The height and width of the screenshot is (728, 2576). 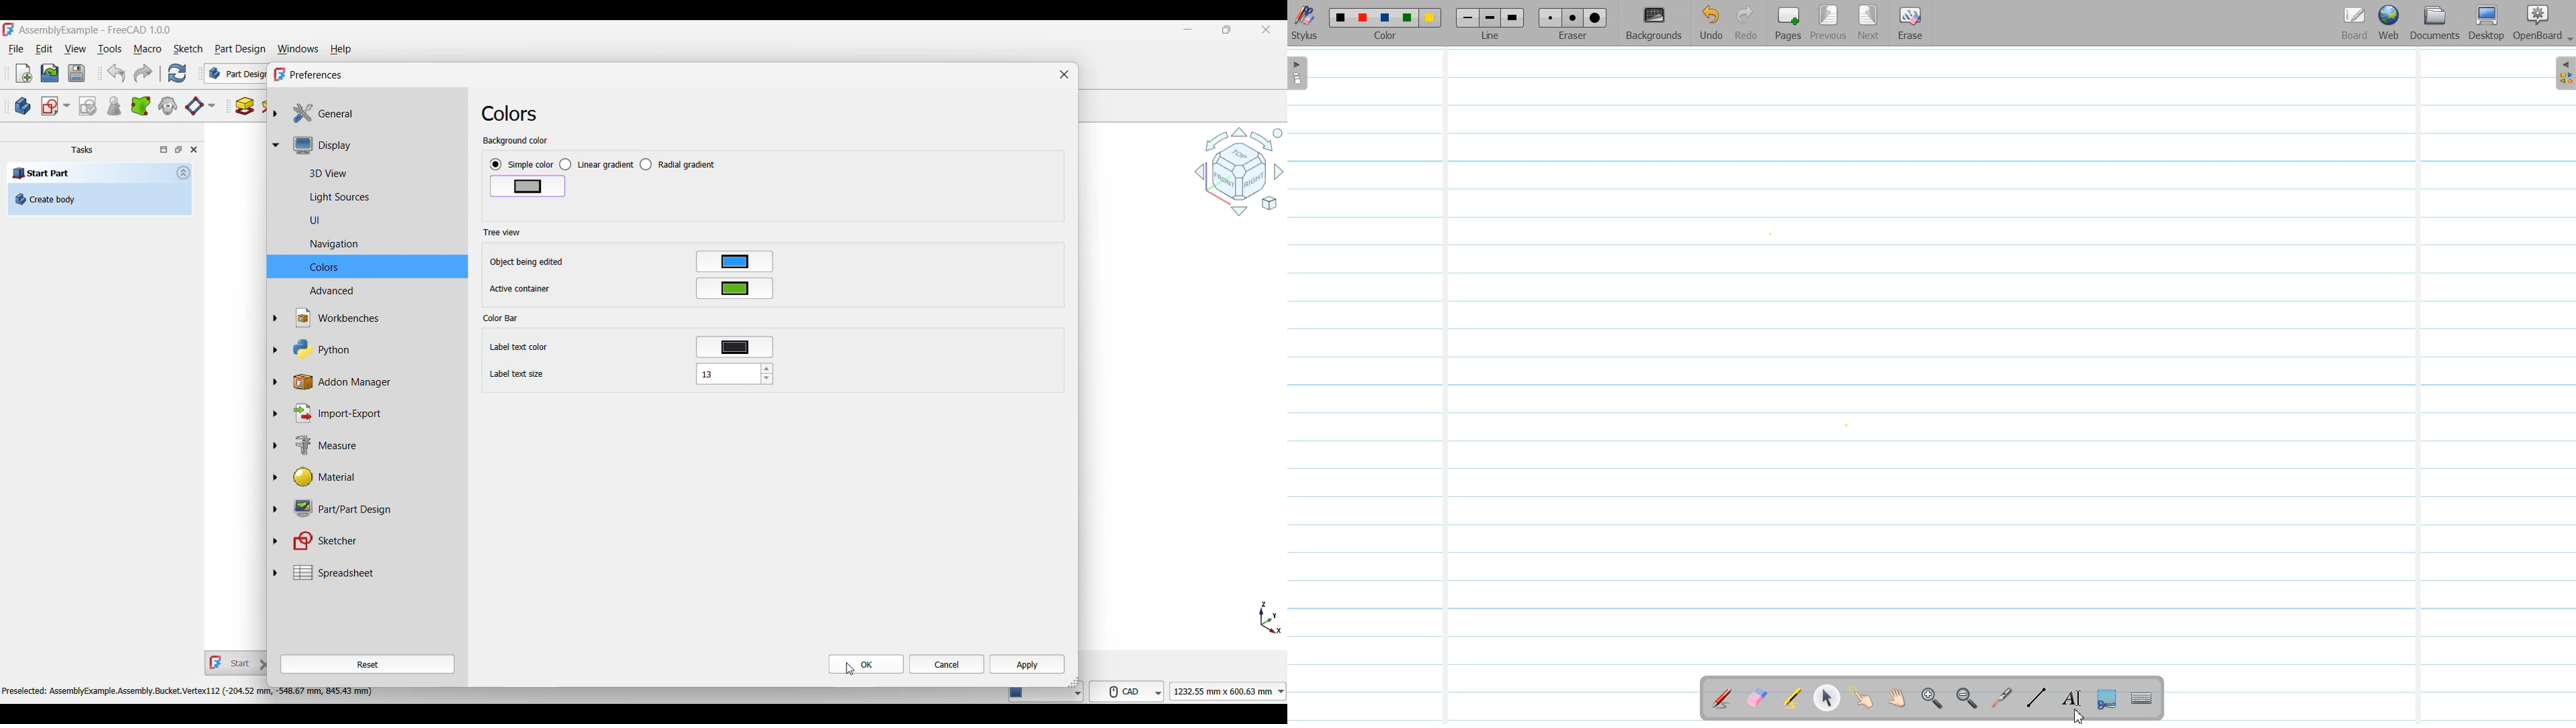 I want to click on Start Part, so click(x=42, y=172).